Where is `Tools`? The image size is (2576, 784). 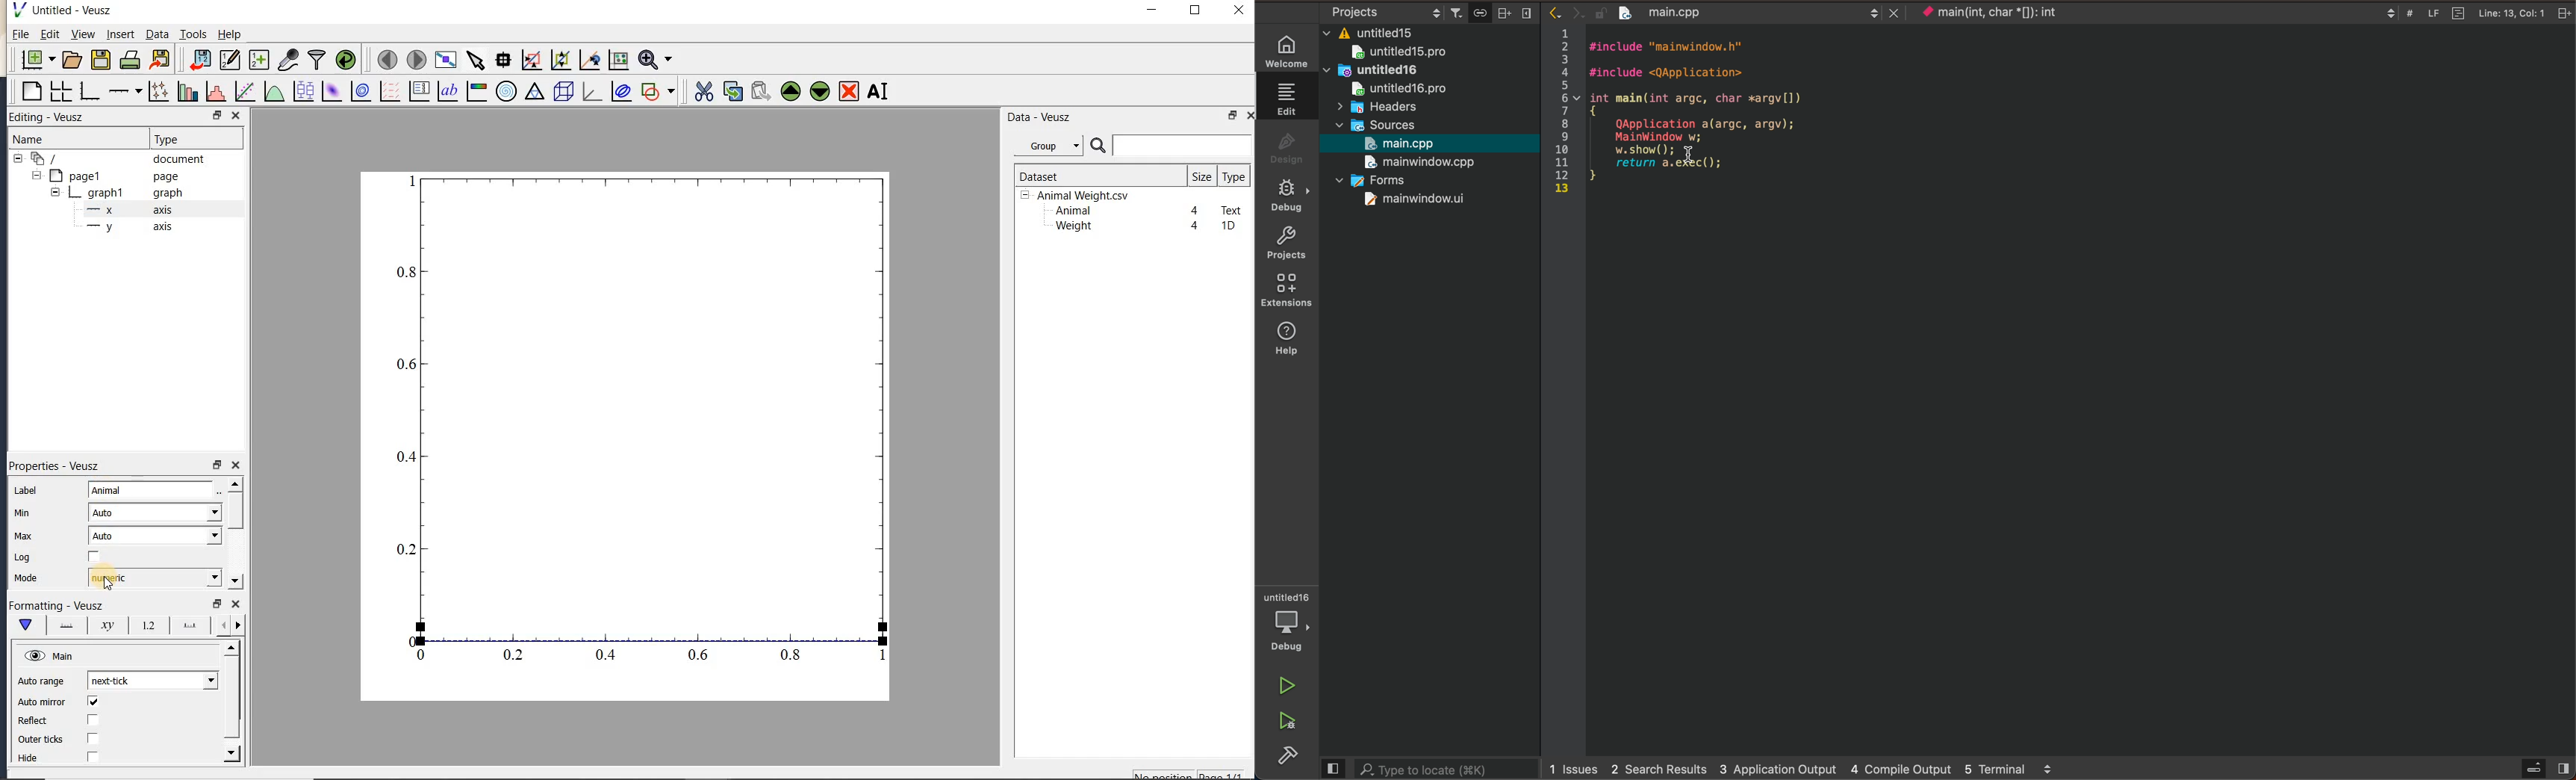 Tools is located at coordinates (194, 33).